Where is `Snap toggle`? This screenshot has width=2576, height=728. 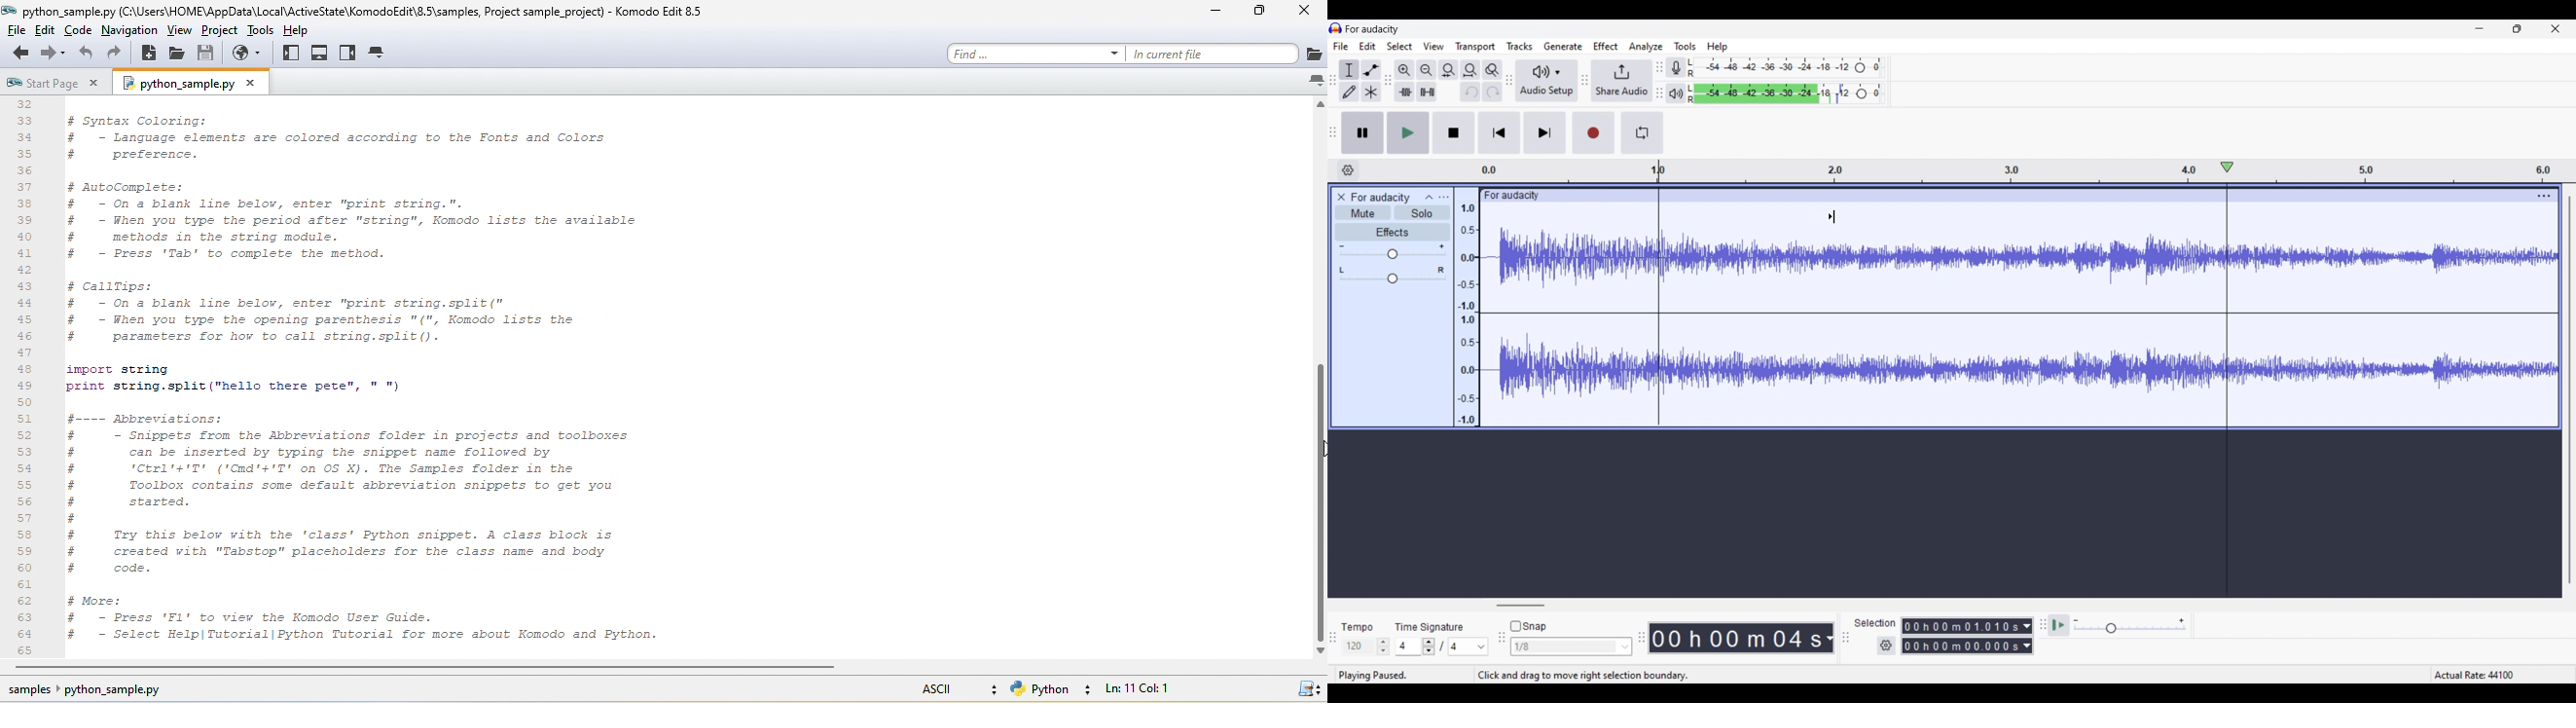 Snap toggle is located at coordinates (1528, 626).